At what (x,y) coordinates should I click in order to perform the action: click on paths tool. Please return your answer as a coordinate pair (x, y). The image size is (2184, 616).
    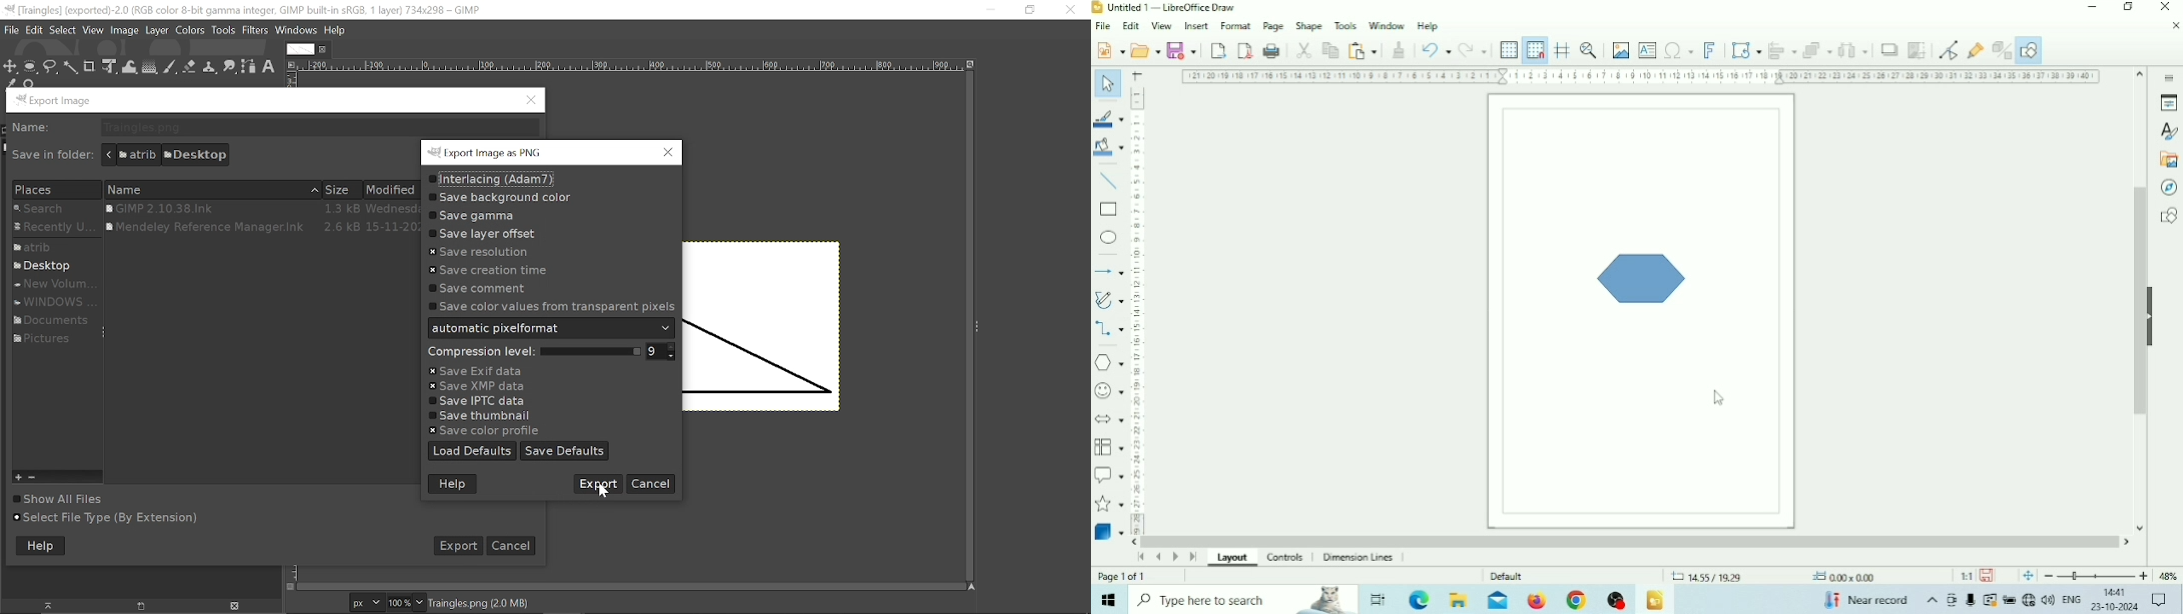
    Looking at the image, I should click on (249, 67).